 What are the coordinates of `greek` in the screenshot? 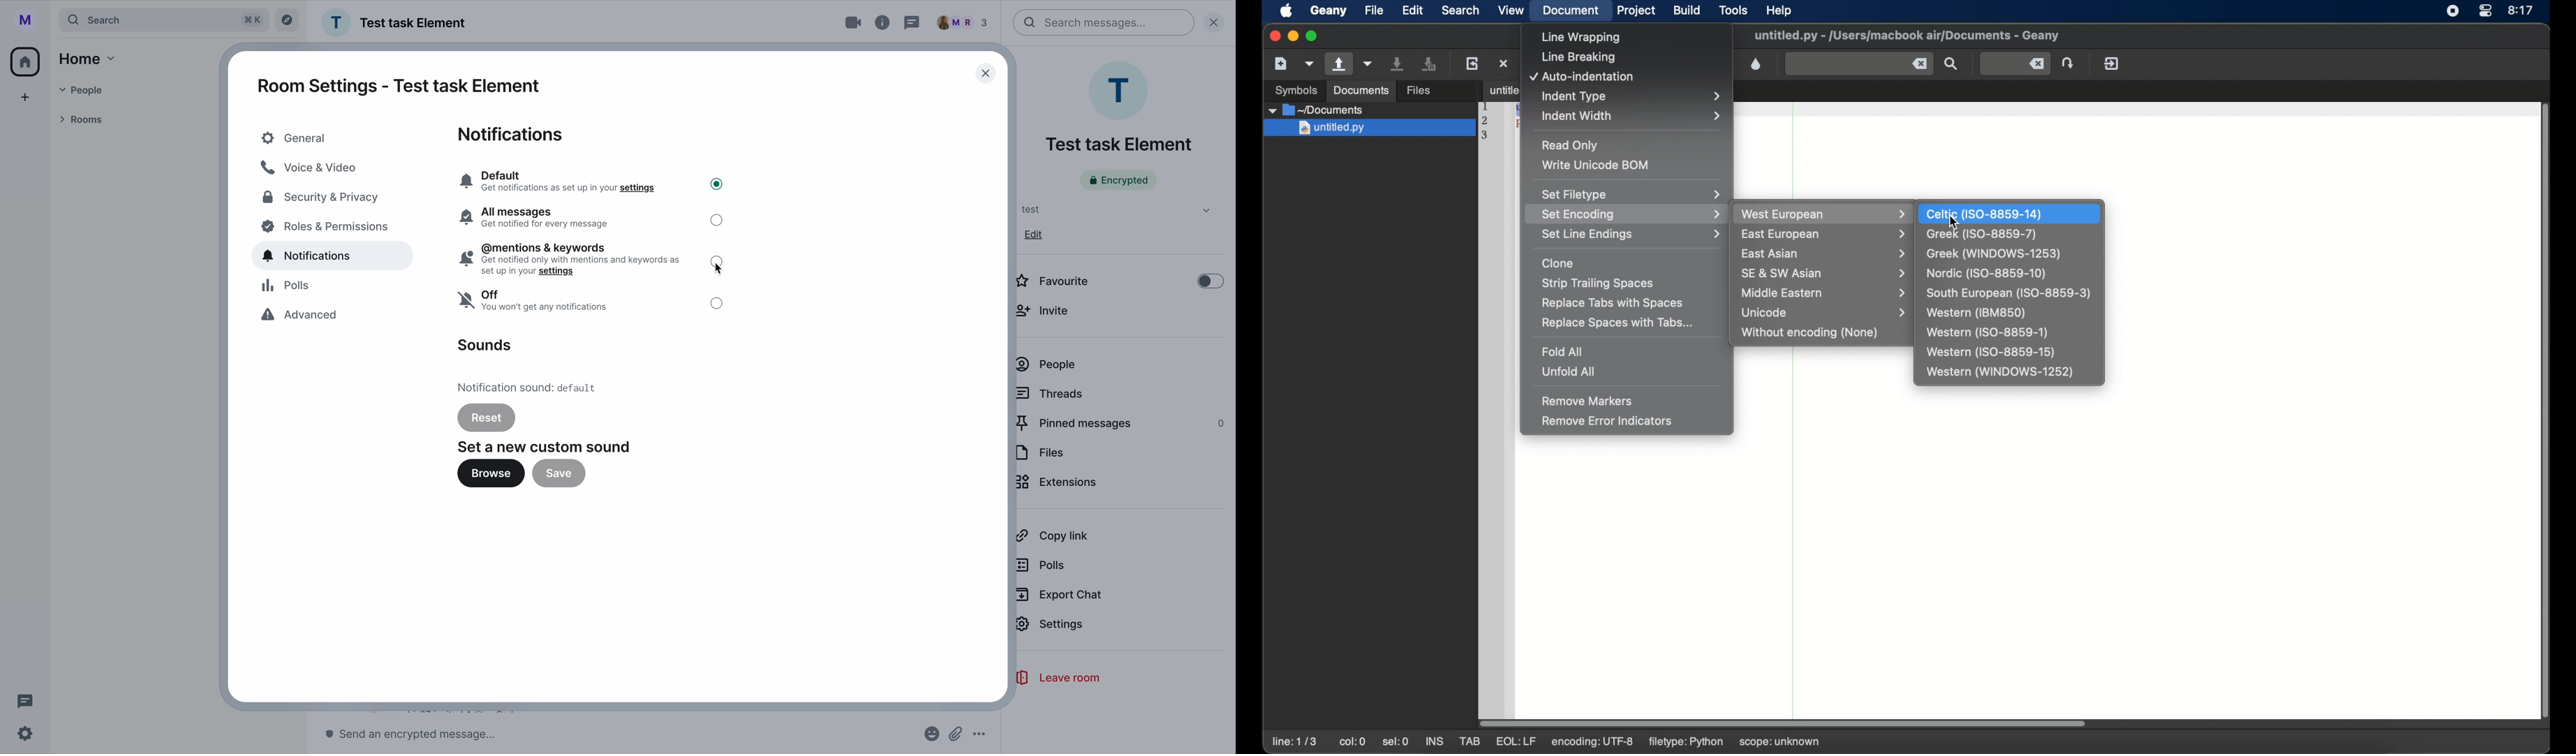 It's located at (1982, 235).